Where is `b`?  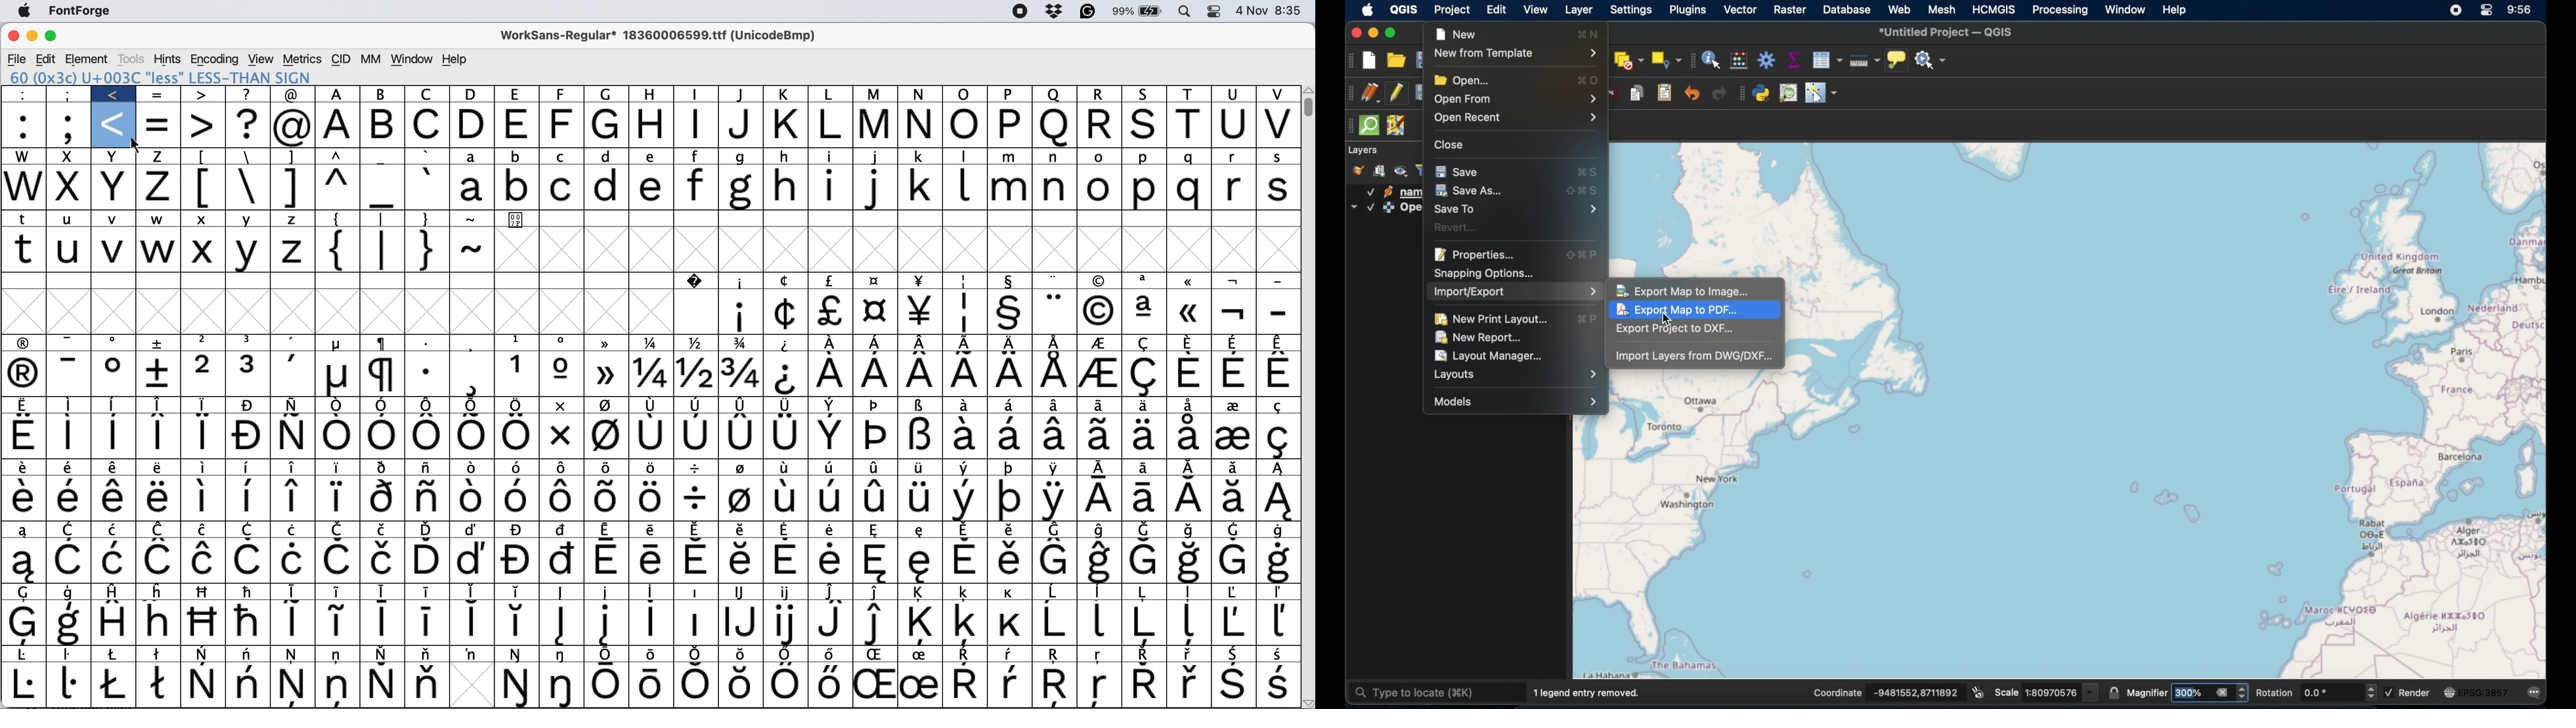 b is located at coordinates (513, 156).